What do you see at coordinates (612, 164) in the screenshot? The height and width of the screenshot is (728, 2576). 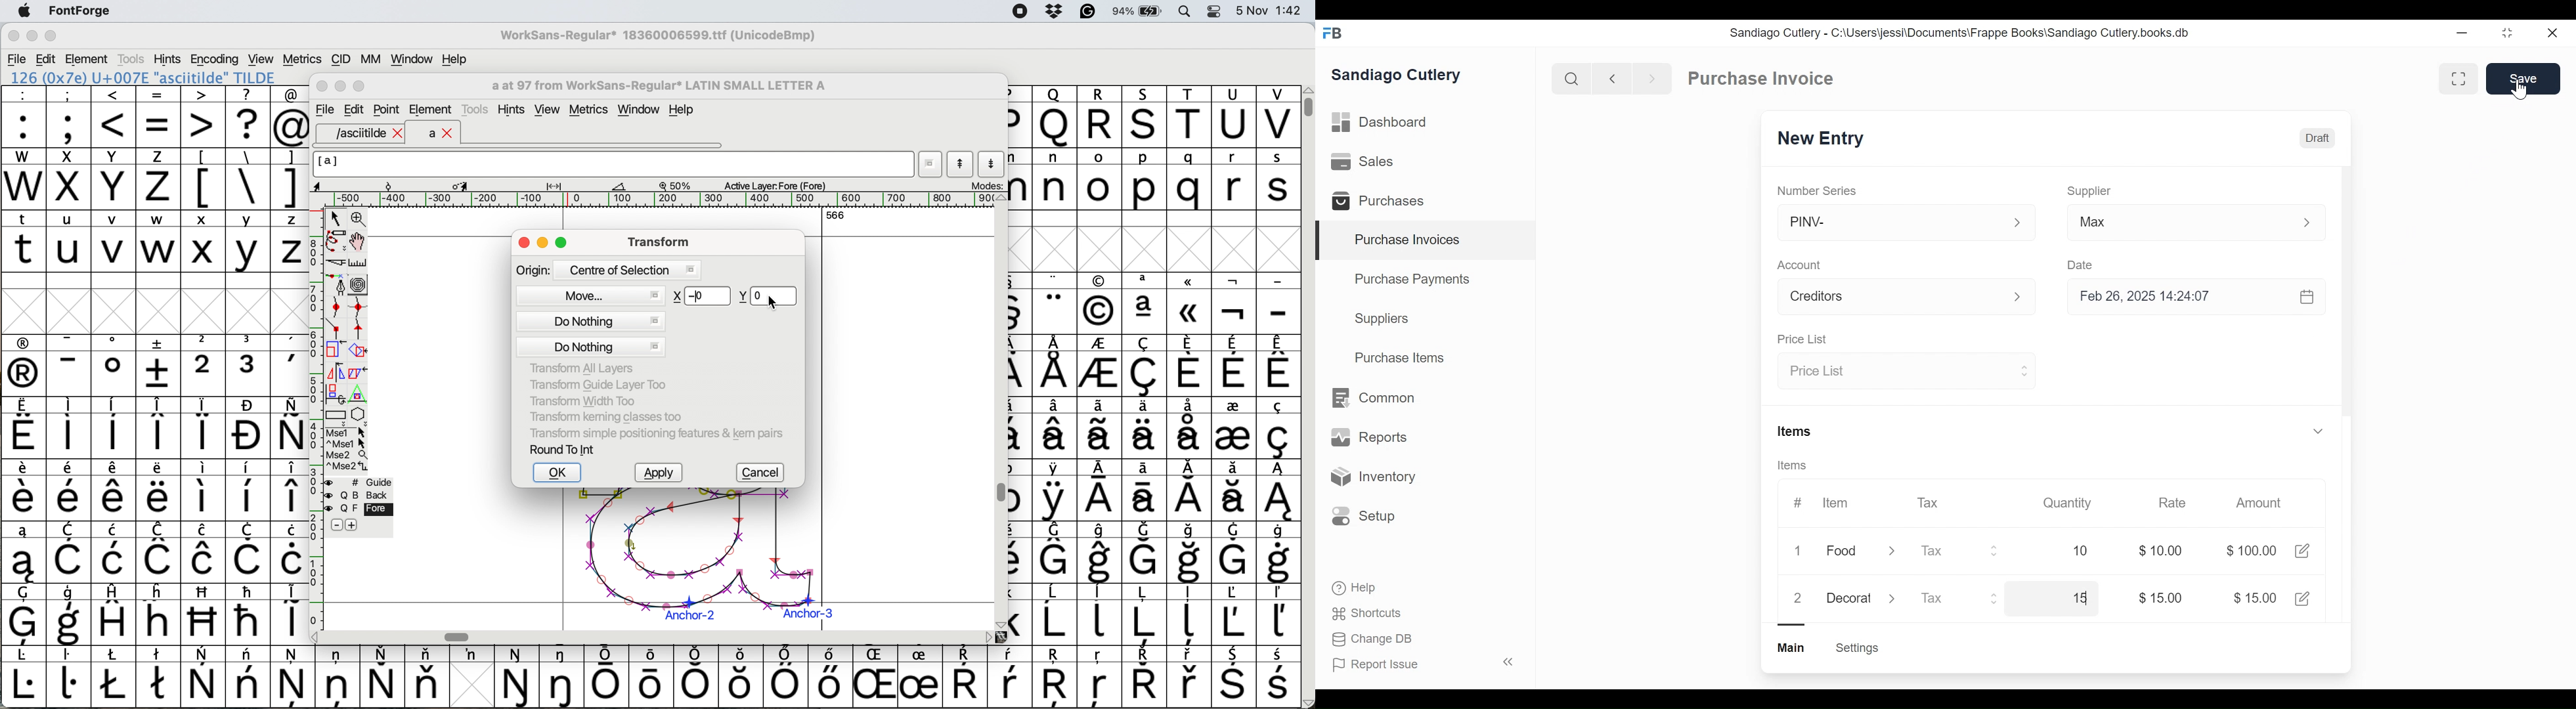 I see `glyph name` at bounding box center [612, 164].